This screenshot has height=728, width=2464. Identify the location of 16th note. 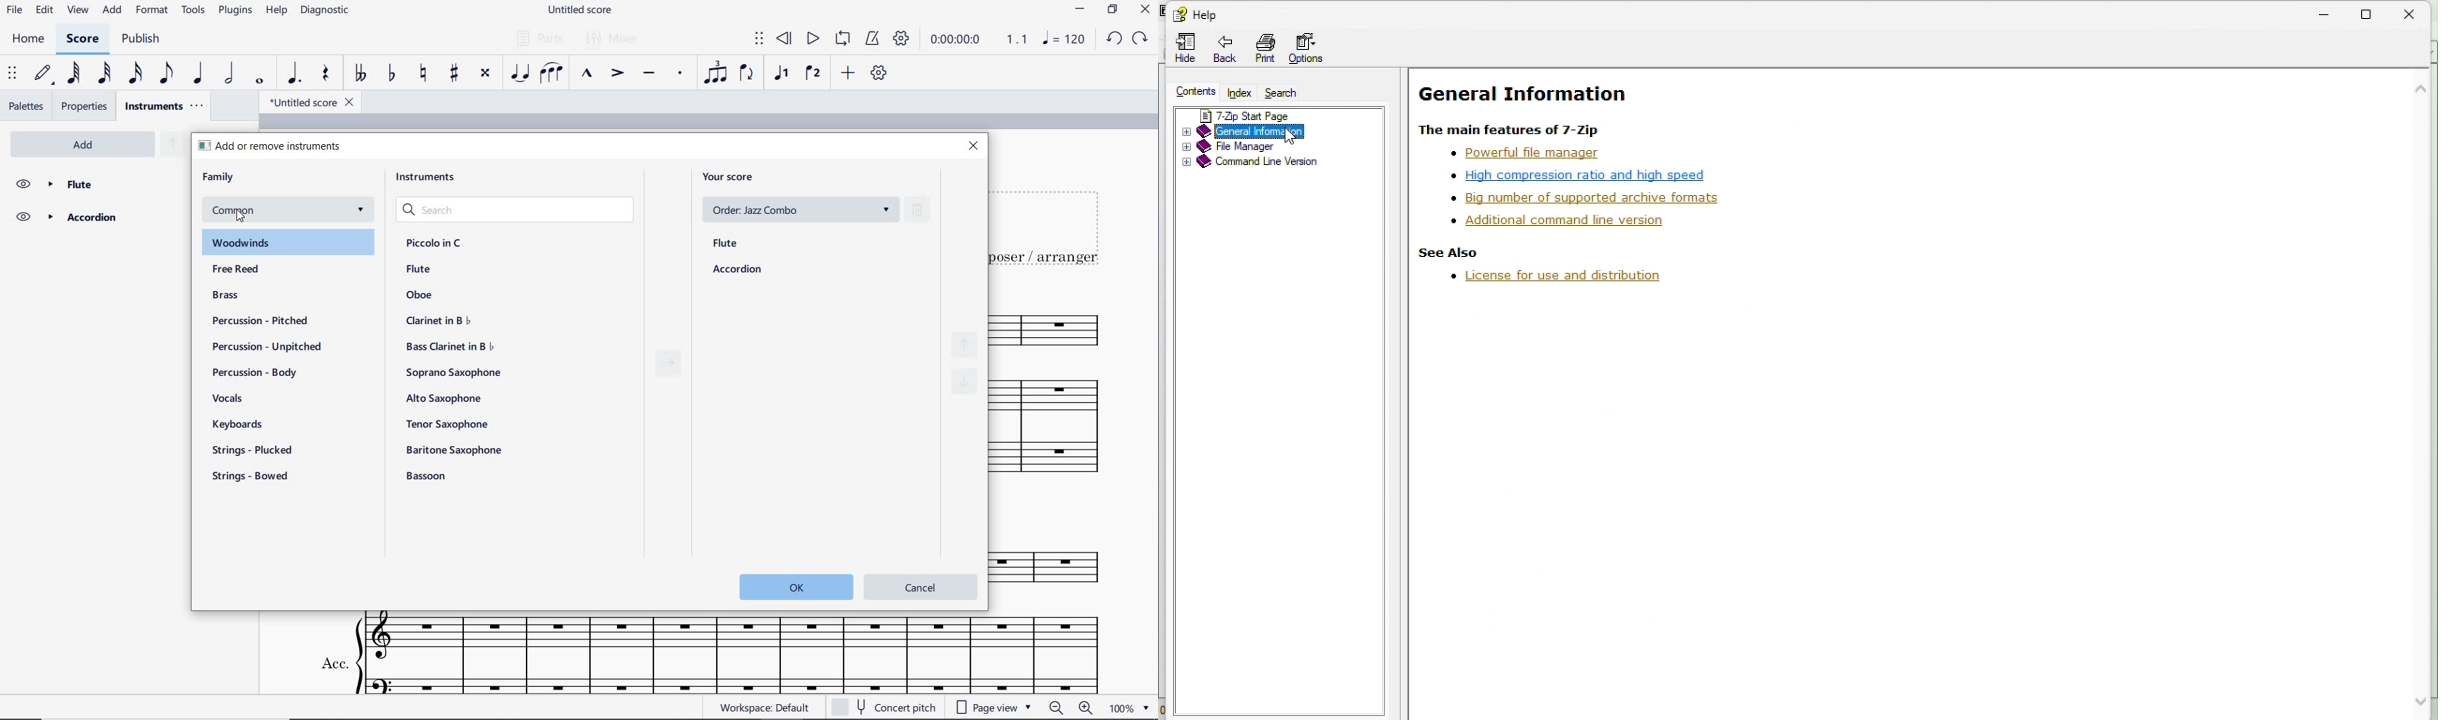
(136, 73).